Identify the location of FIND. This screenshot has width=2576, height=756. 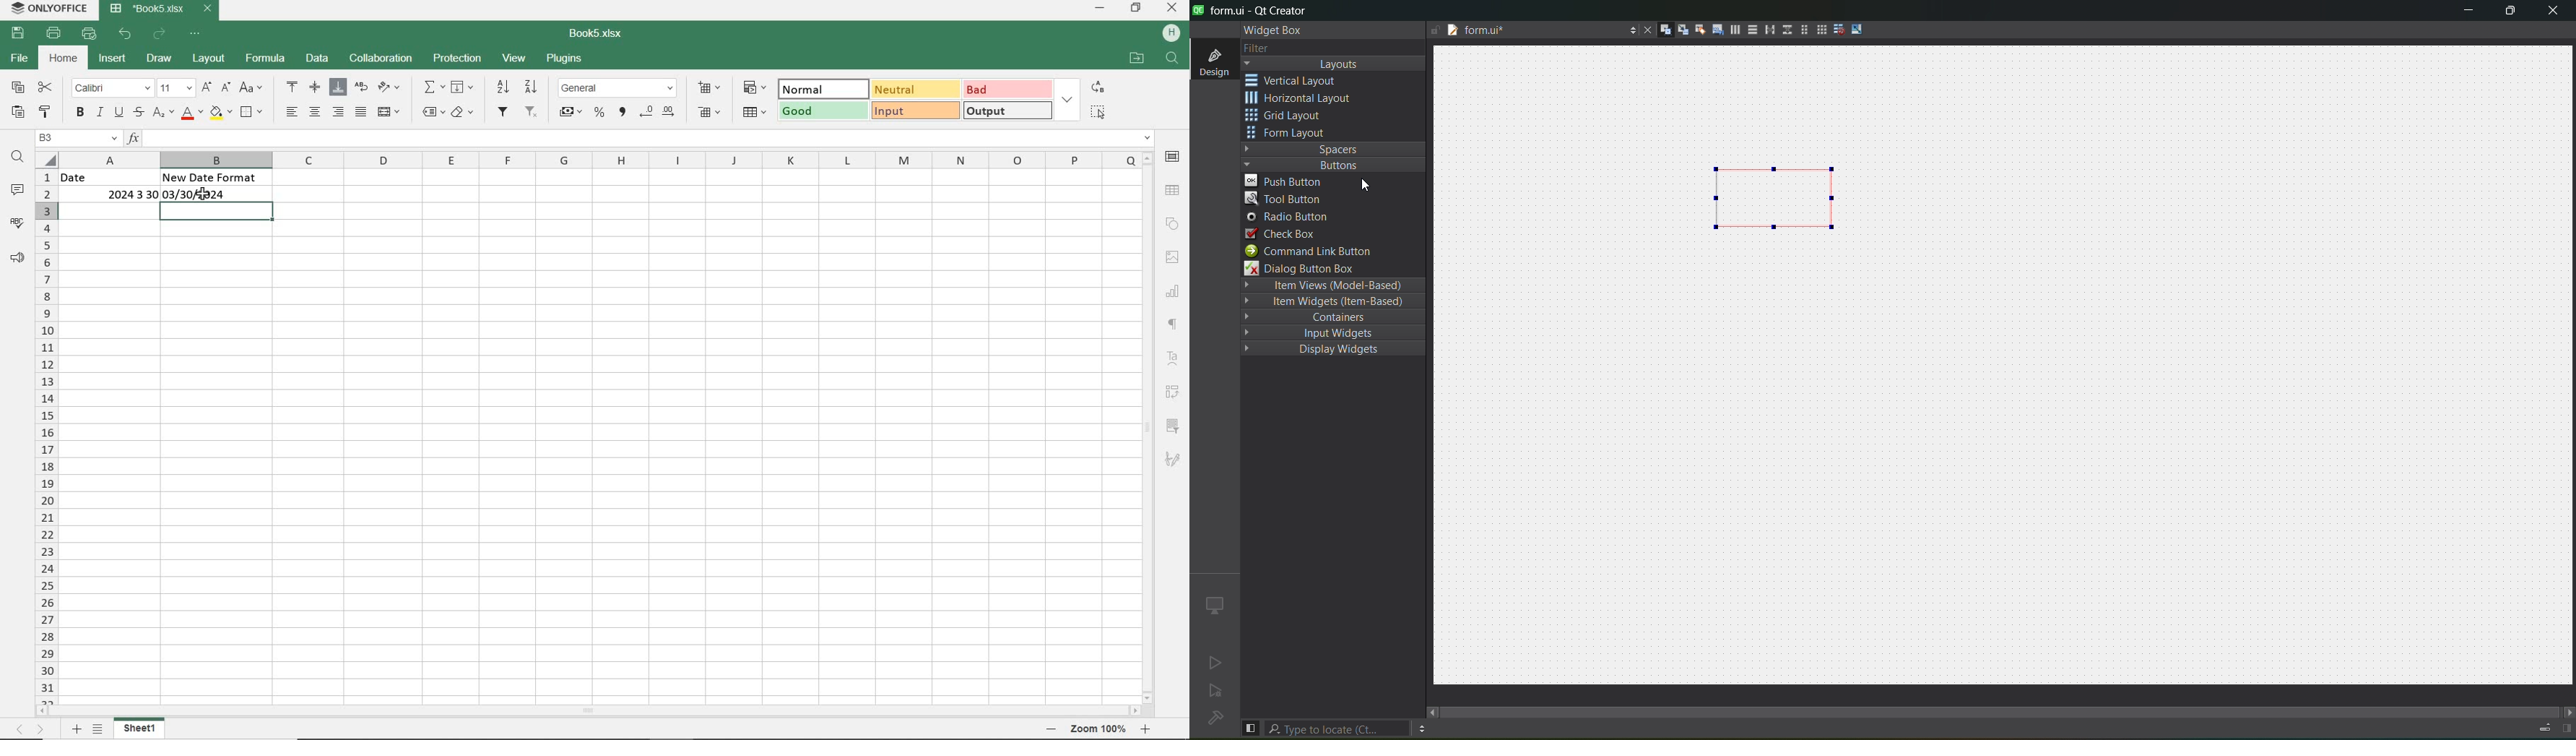
(1174, 60).